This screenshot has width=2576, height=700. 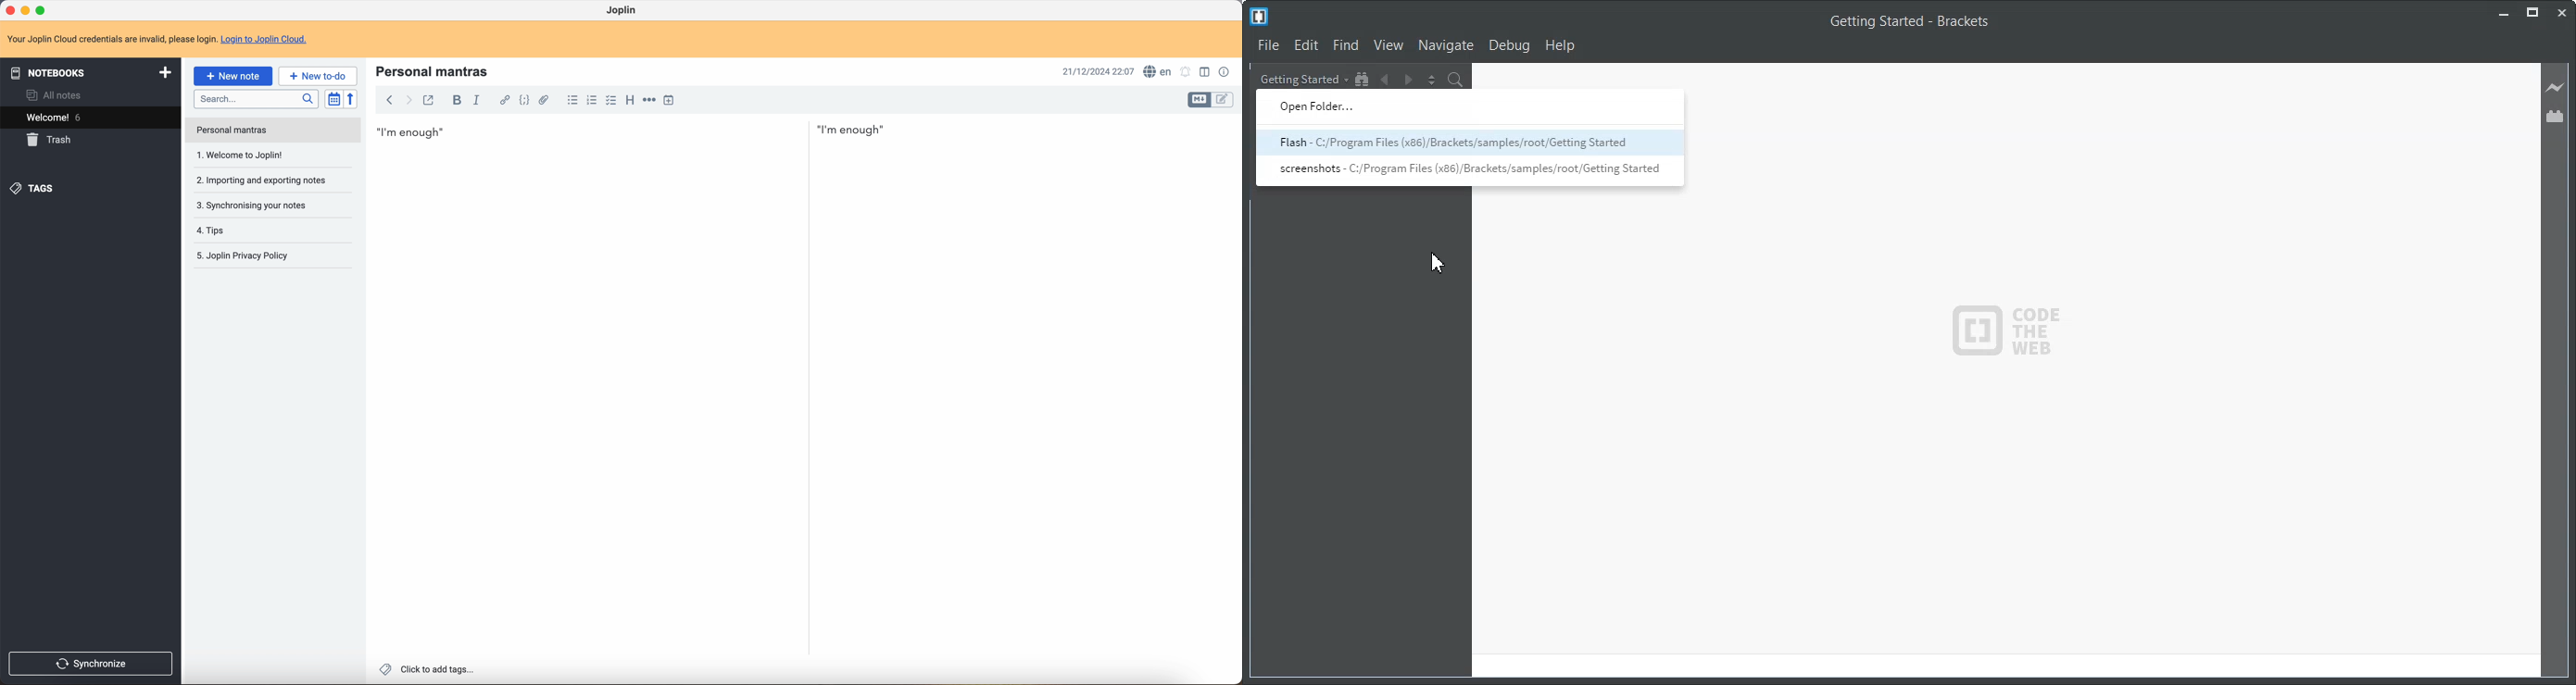 What do you see at coordinates (1909, 22) in the screenshot?
I see `Getting Started - Brackets` at bounding box center [1909, 22].